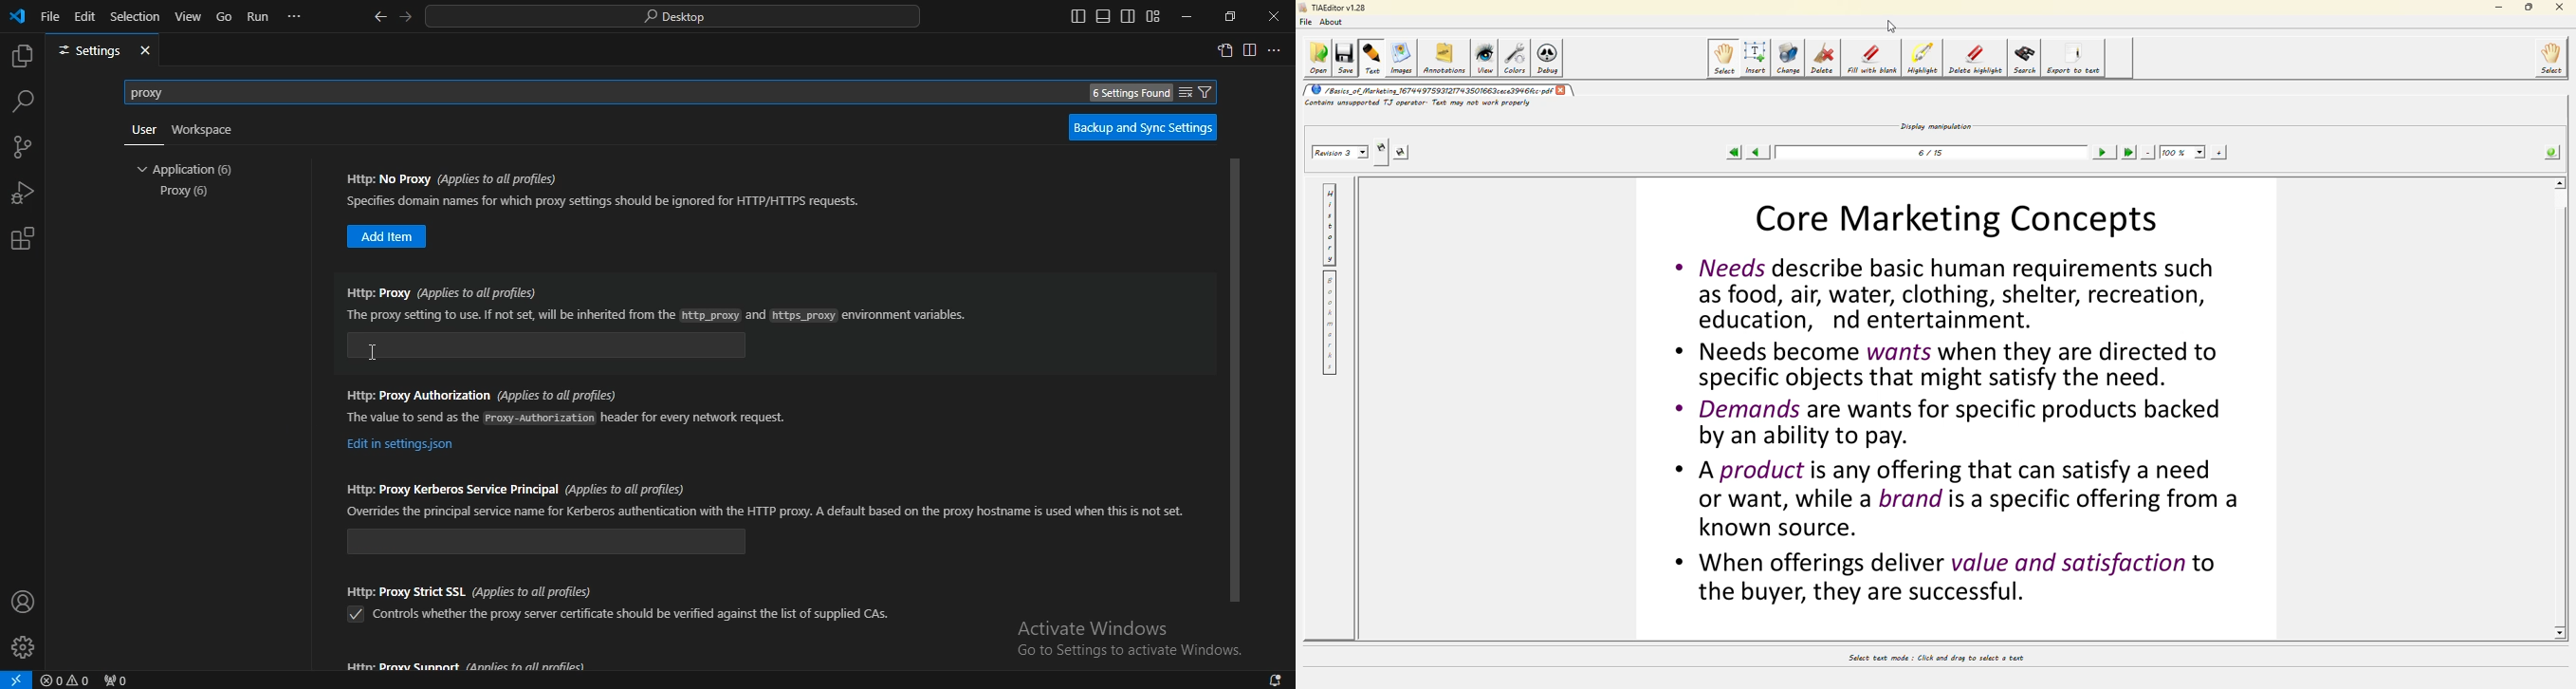  What do you see at coordinates (225, 16) in the screenshot?
I see `go` at bounding box center [225, 16].